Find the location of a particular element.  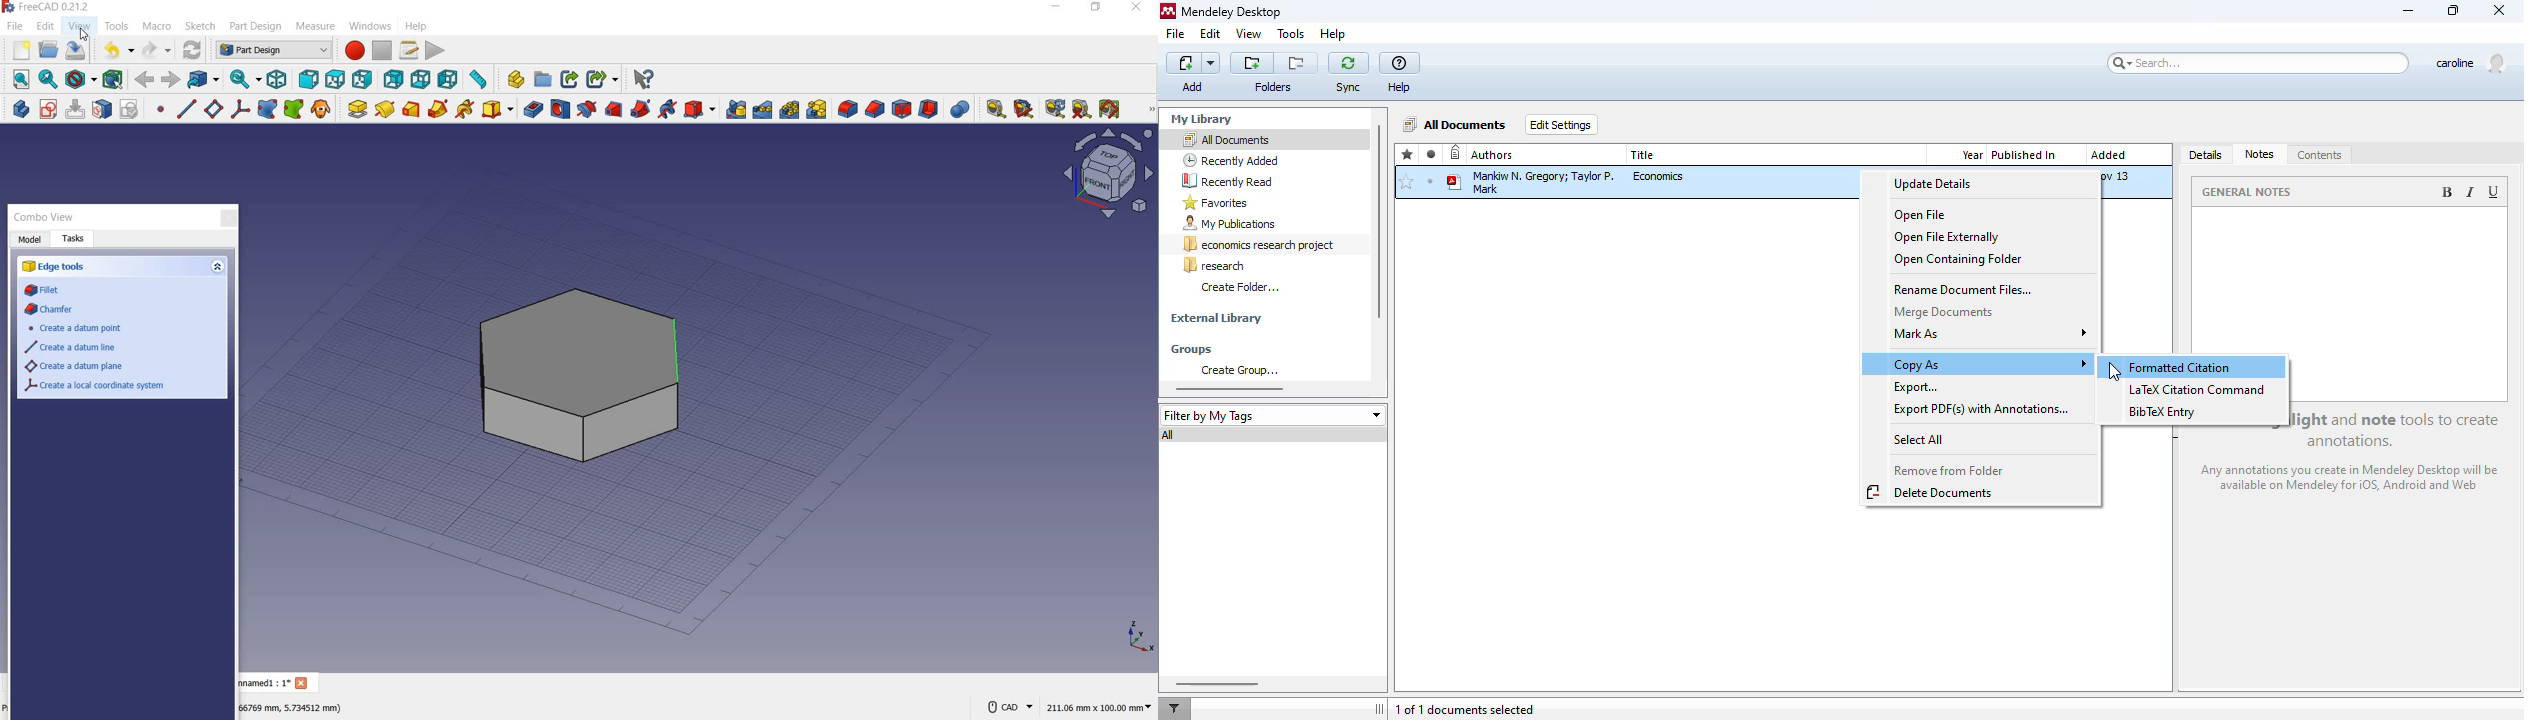

create a shape binder is located at coordinates (268, 110).